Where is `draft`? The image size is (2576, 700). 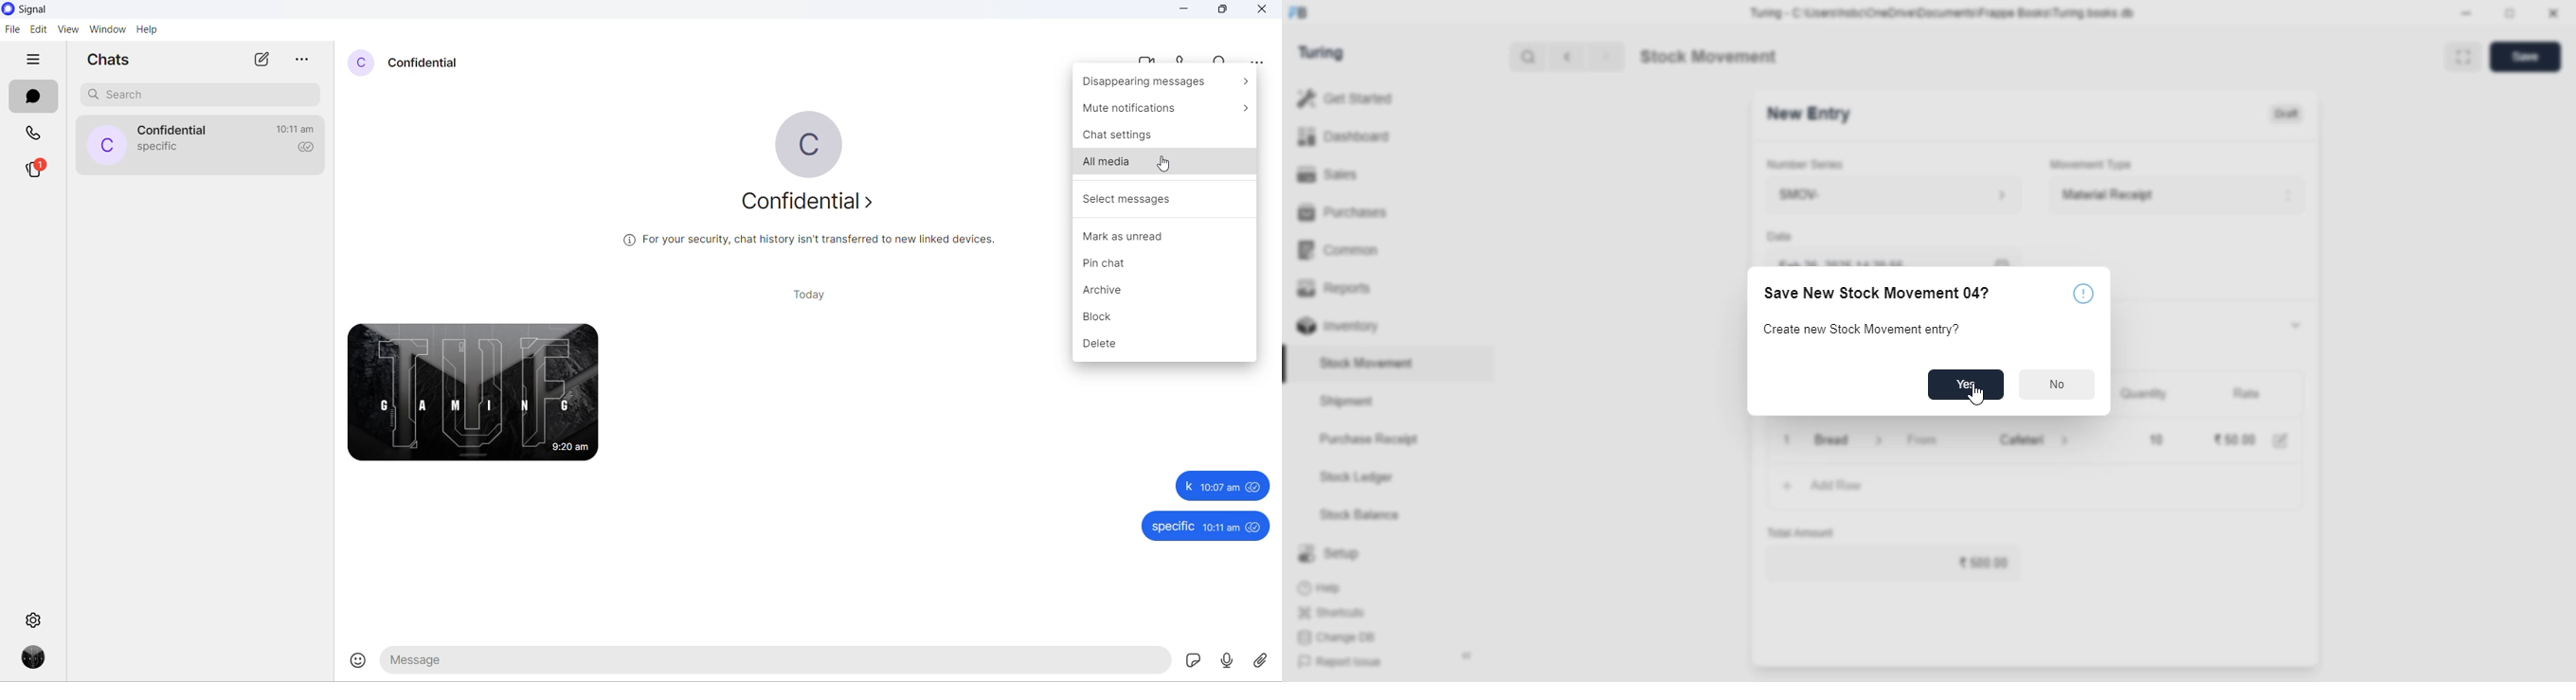 draft is located at coordinates (2288, 114).